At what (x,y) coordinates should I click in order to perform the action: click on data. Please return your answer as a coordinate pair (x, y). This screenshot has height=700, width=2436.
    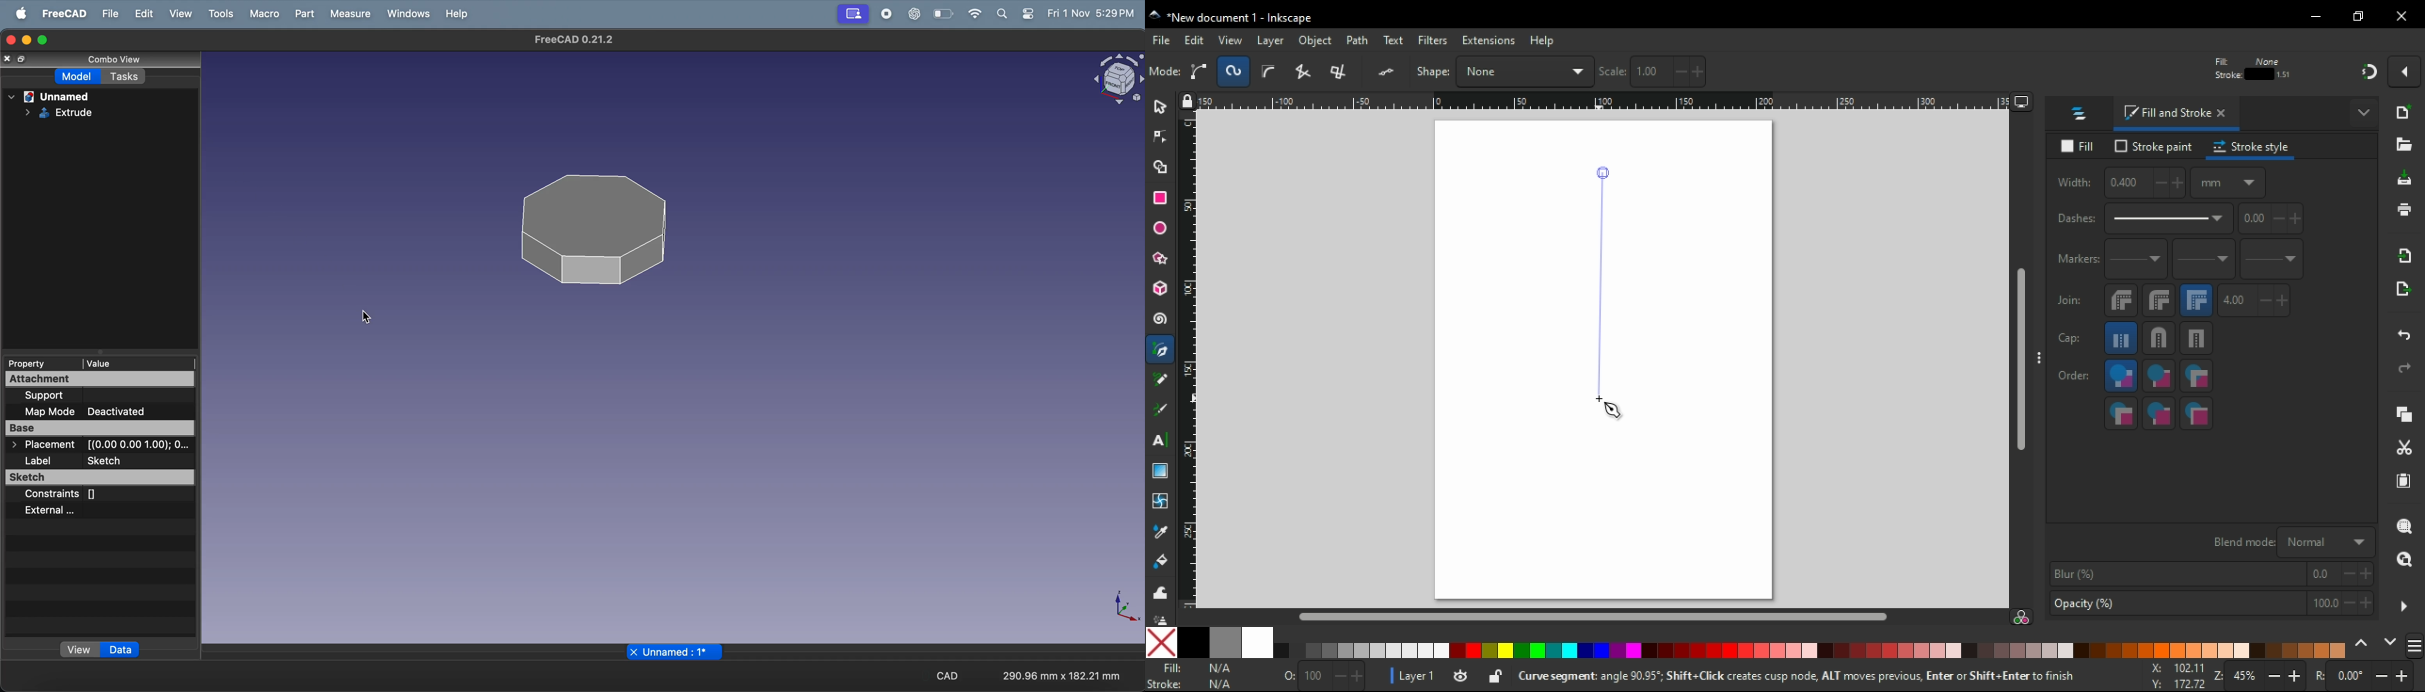
    Looking at the image, I should click on (118, 651).